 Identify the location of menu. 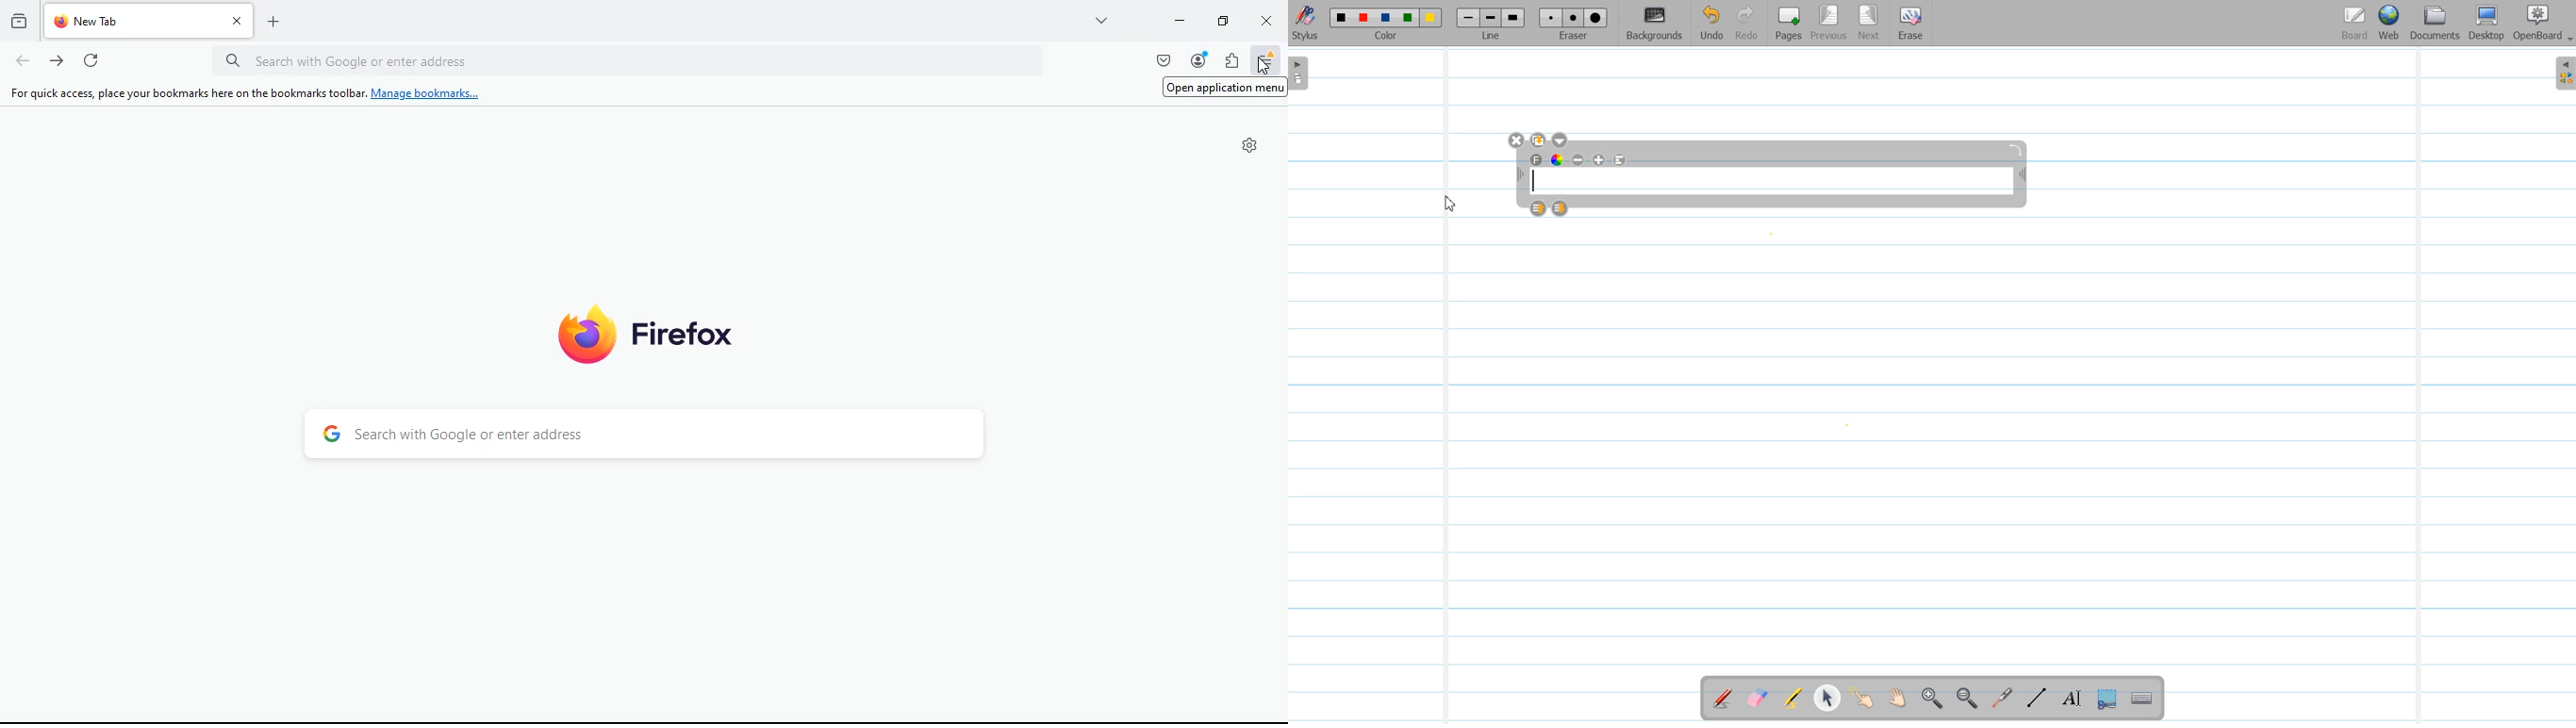
(1267, 61).